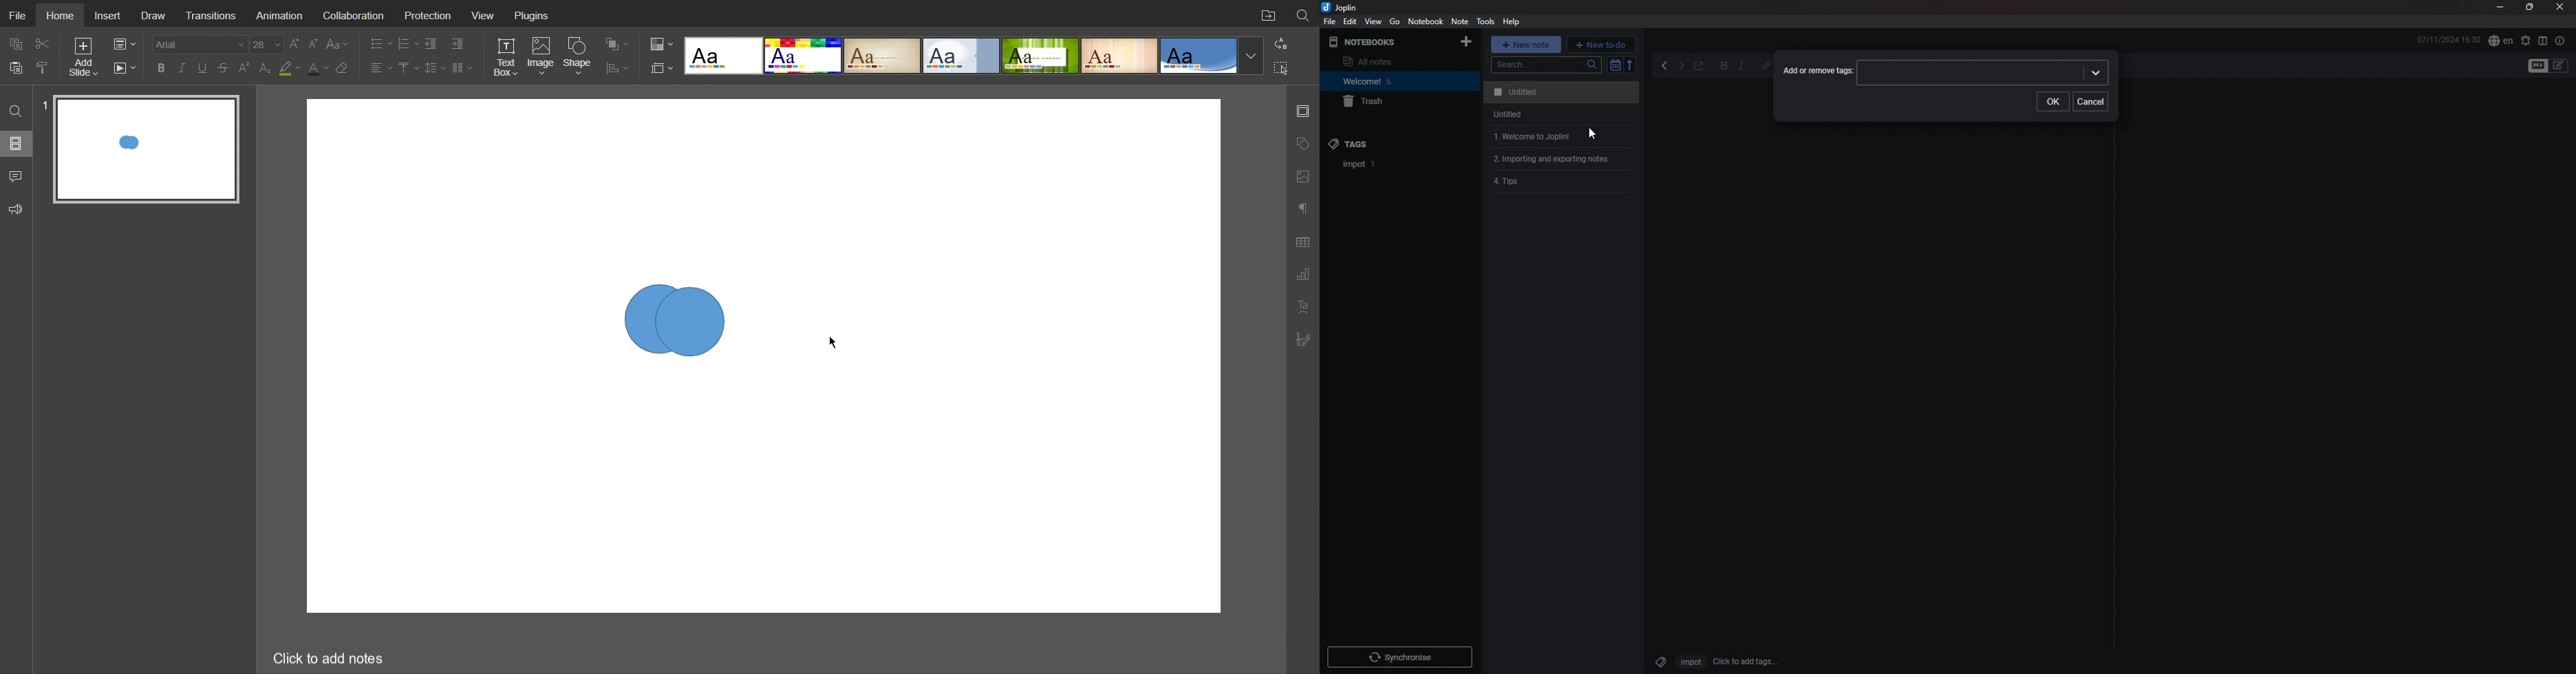  What do you see at coordinates (2529, 8) in the screenshot?
I see `resize` at bounding box center [2529, 8].